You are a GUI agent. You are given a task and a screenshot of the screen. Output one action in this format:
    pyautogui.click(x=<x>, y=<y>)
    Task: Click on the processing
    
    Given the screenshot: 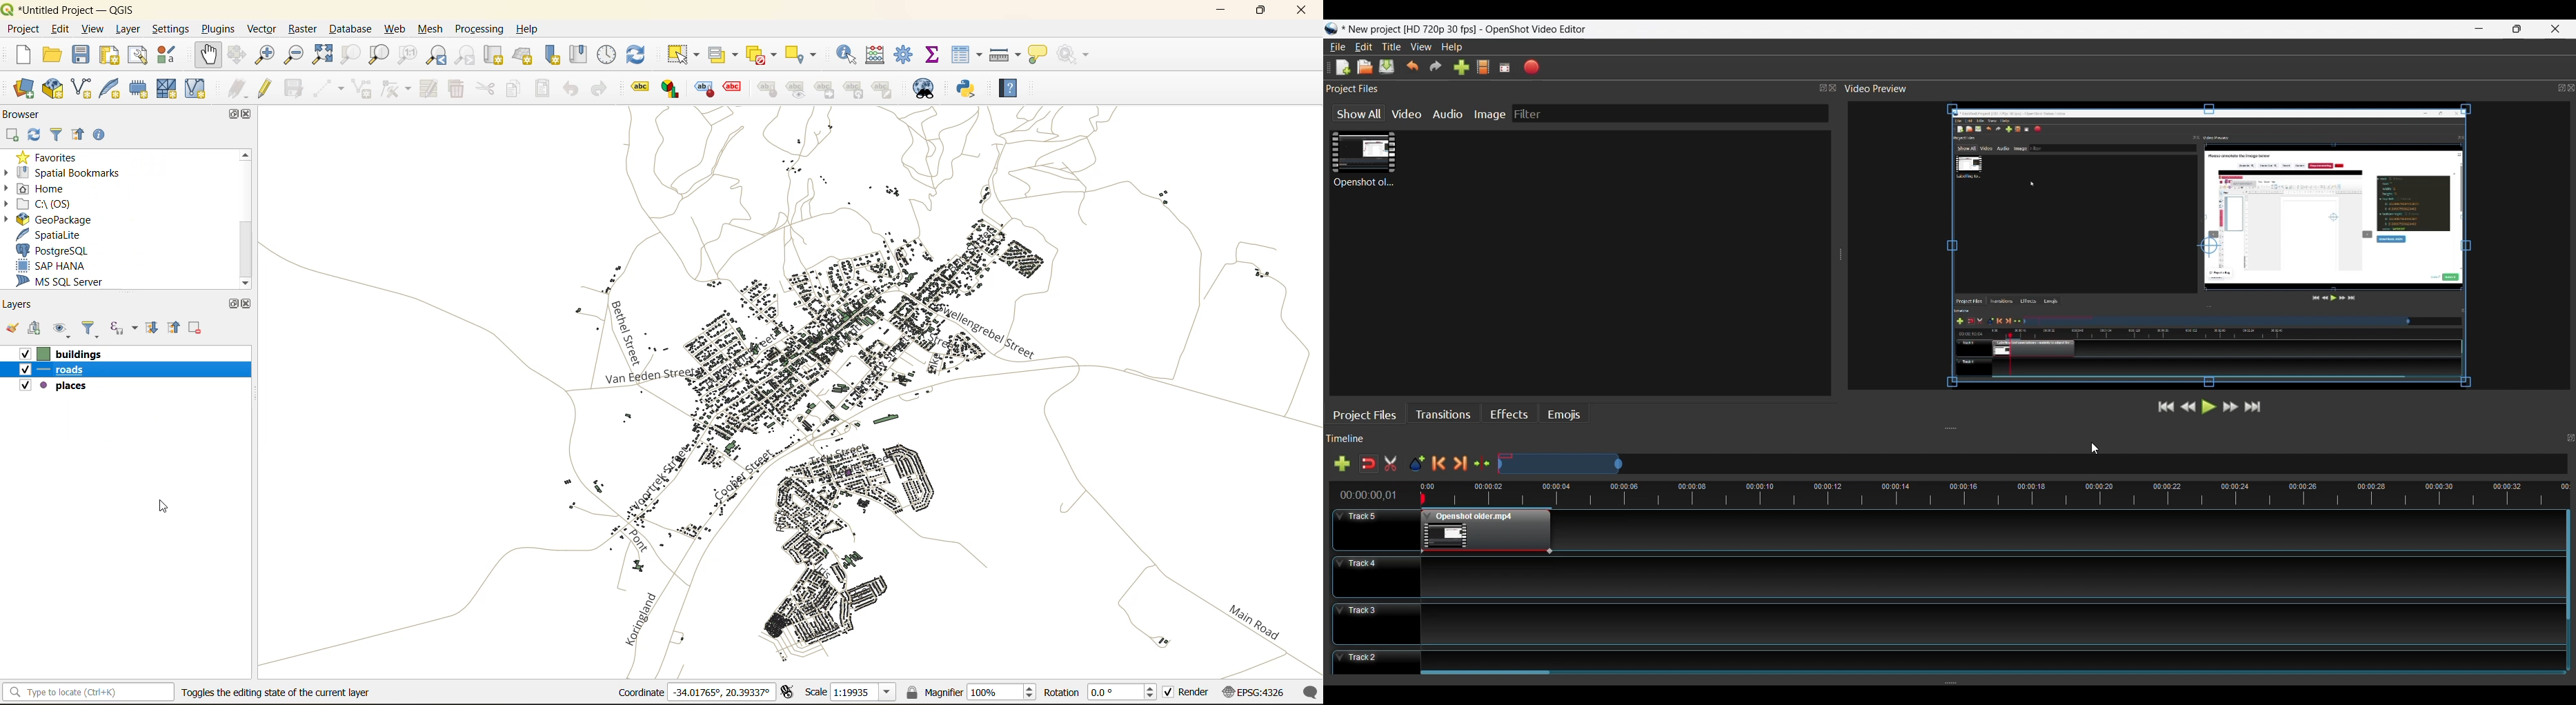 What is the action you would take?
    pyautogui.click(x=478, y=29)
    